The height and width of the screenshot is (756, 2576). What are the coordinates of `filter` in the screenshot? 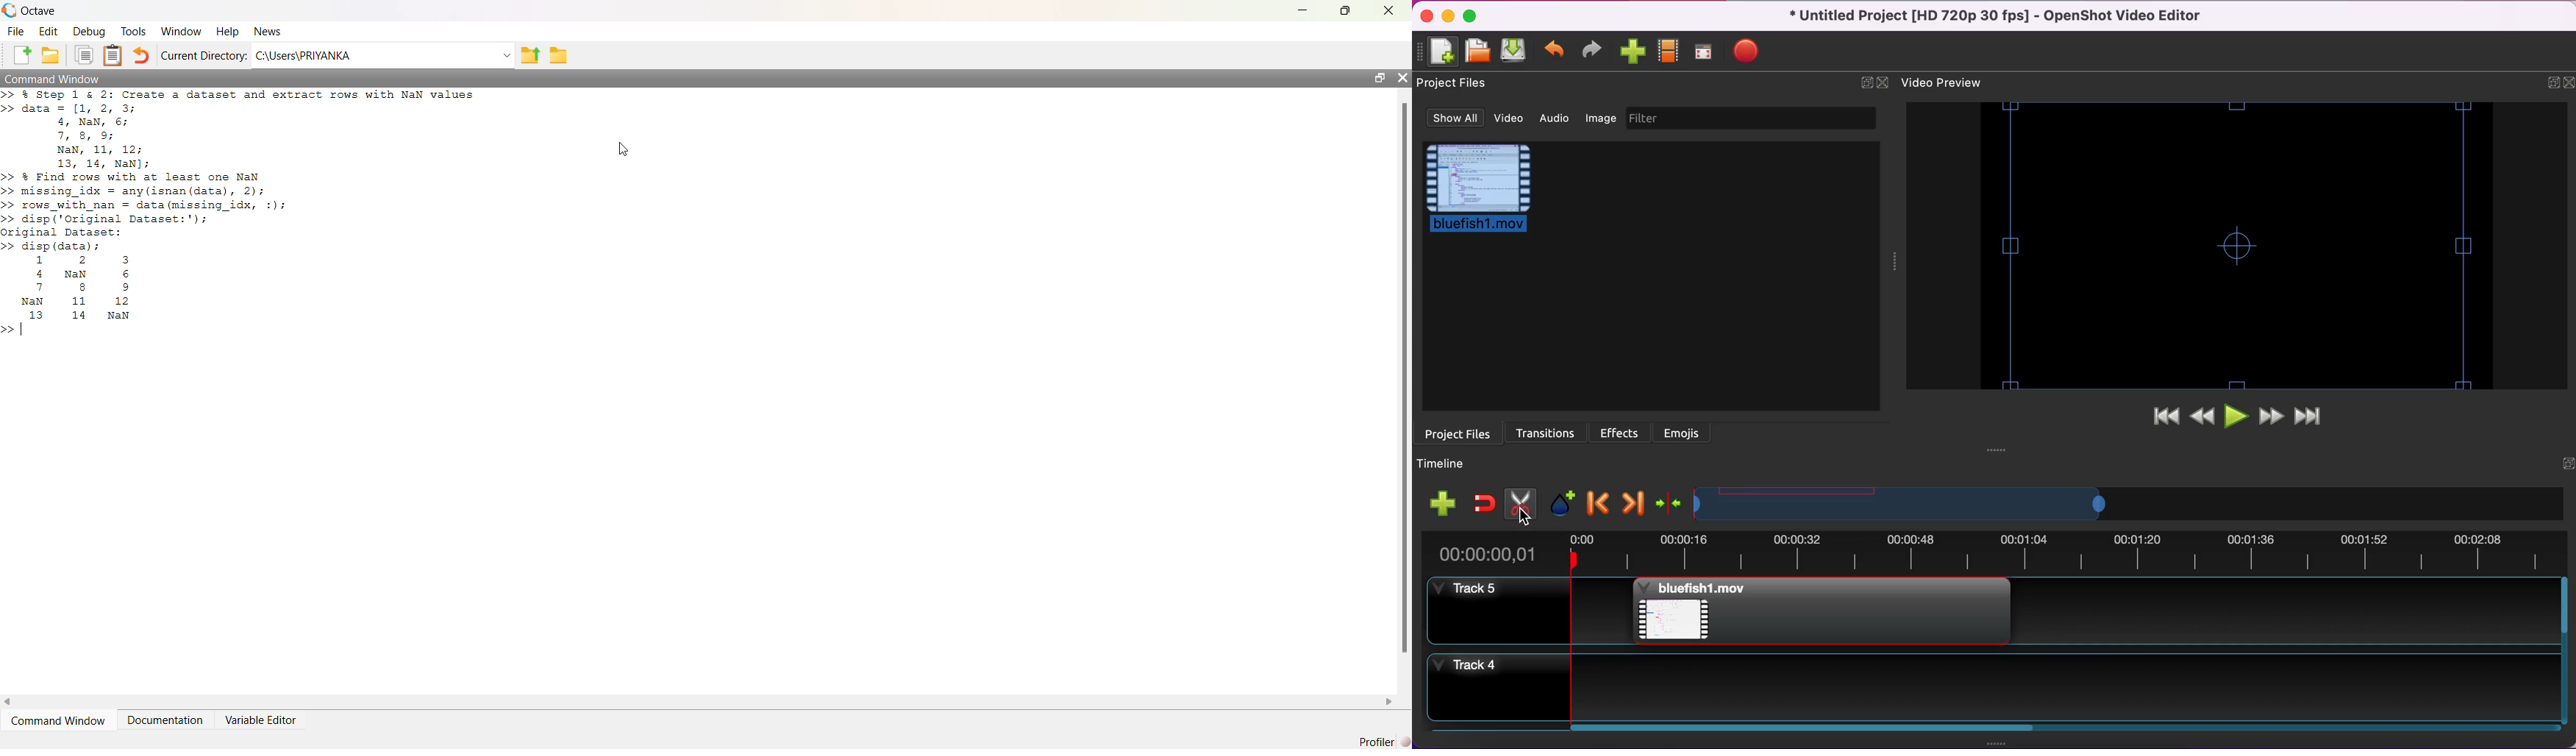 It's located at (1755, 120).